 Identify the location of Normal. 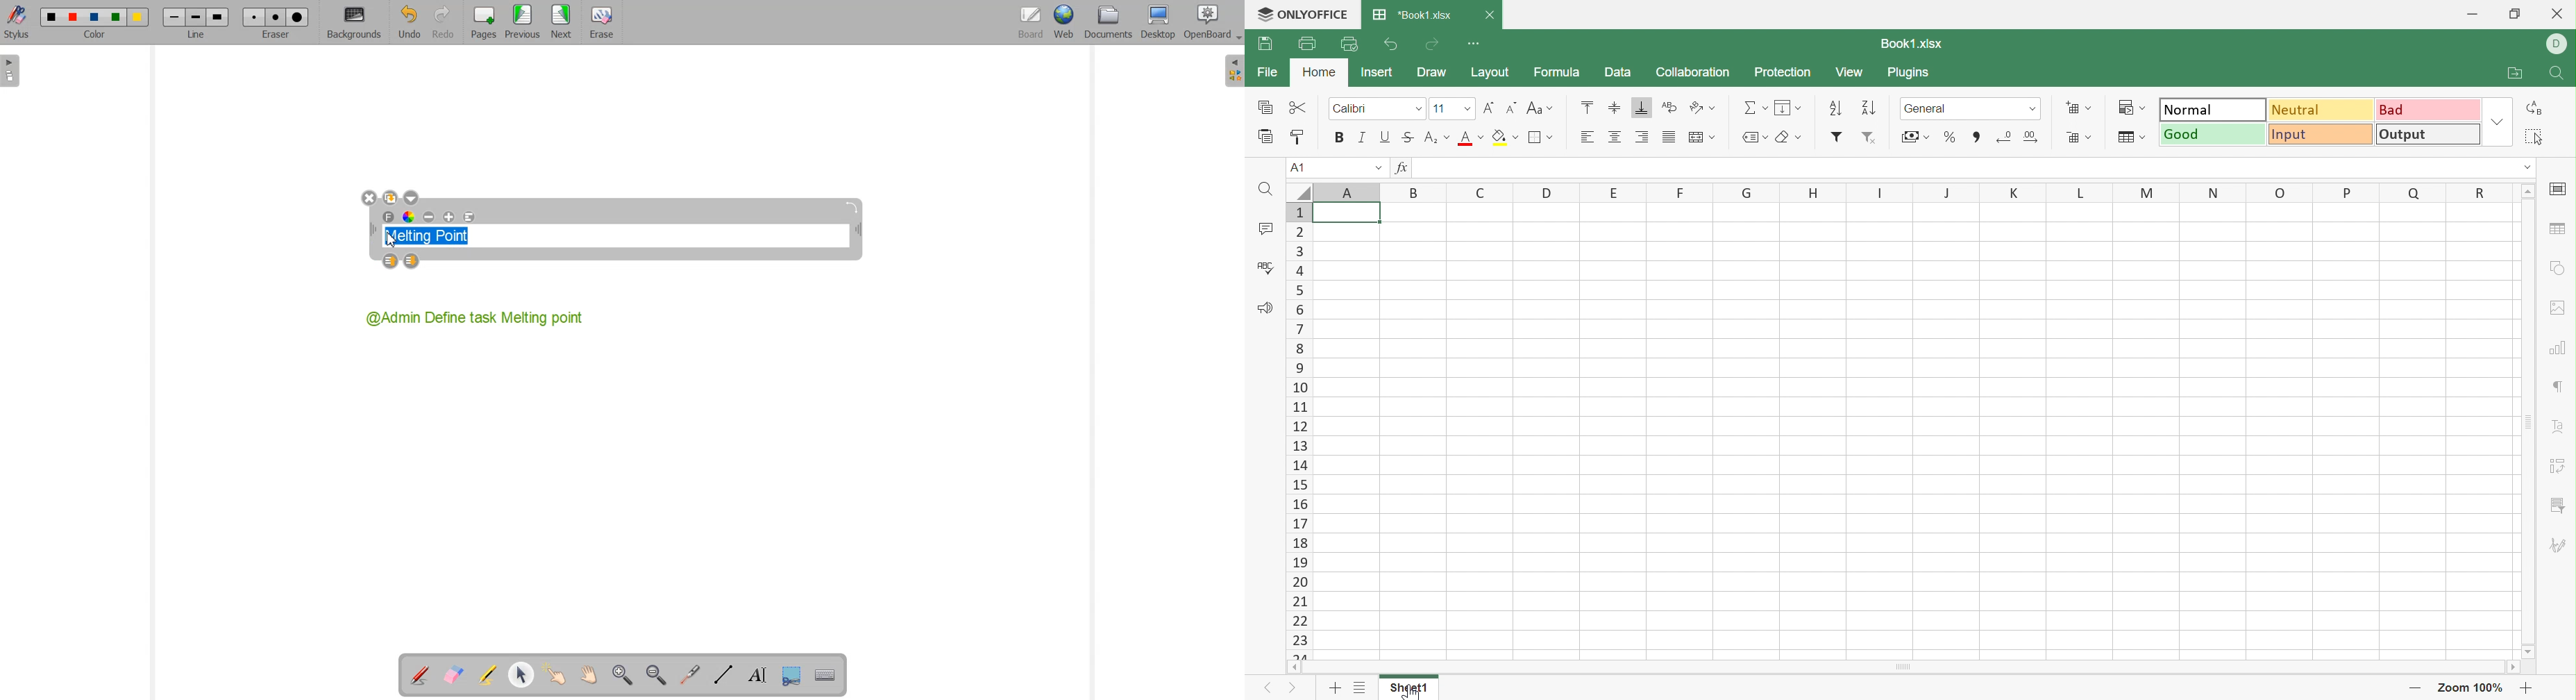
(2212, 110).